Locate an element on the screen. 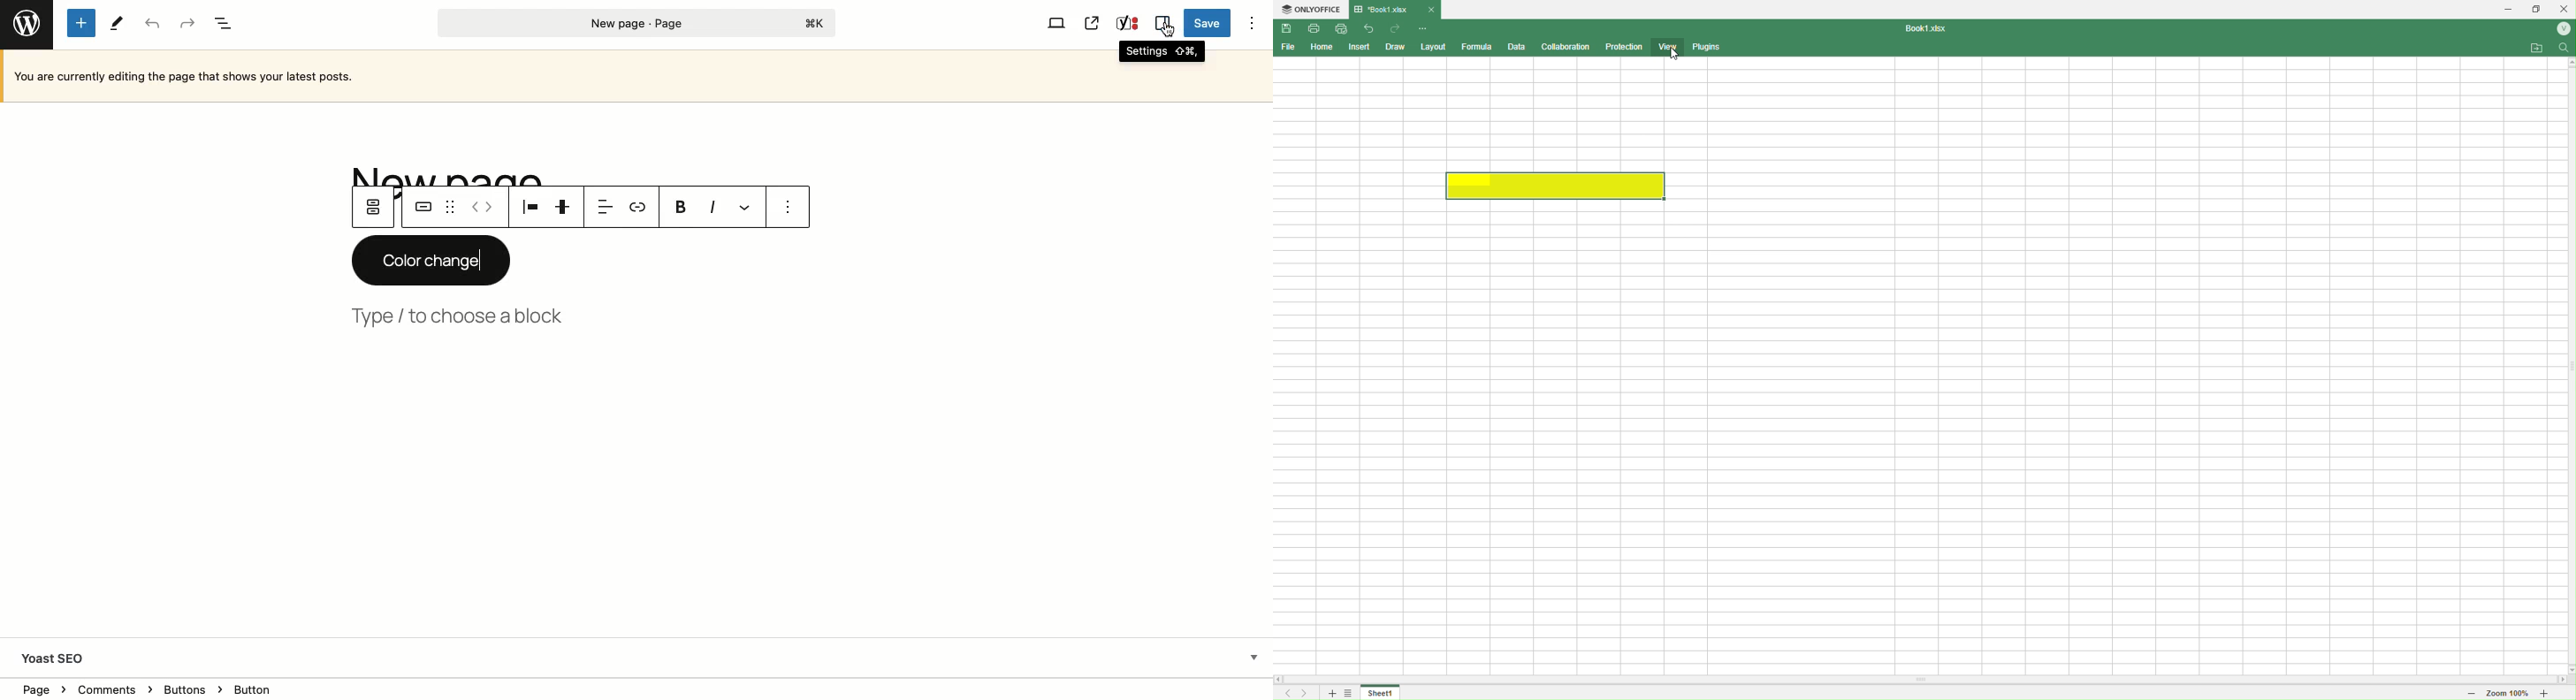 Image resolution: width=2576 pixels, height=700 pixels. Options is located at coordinates (1251, 23).